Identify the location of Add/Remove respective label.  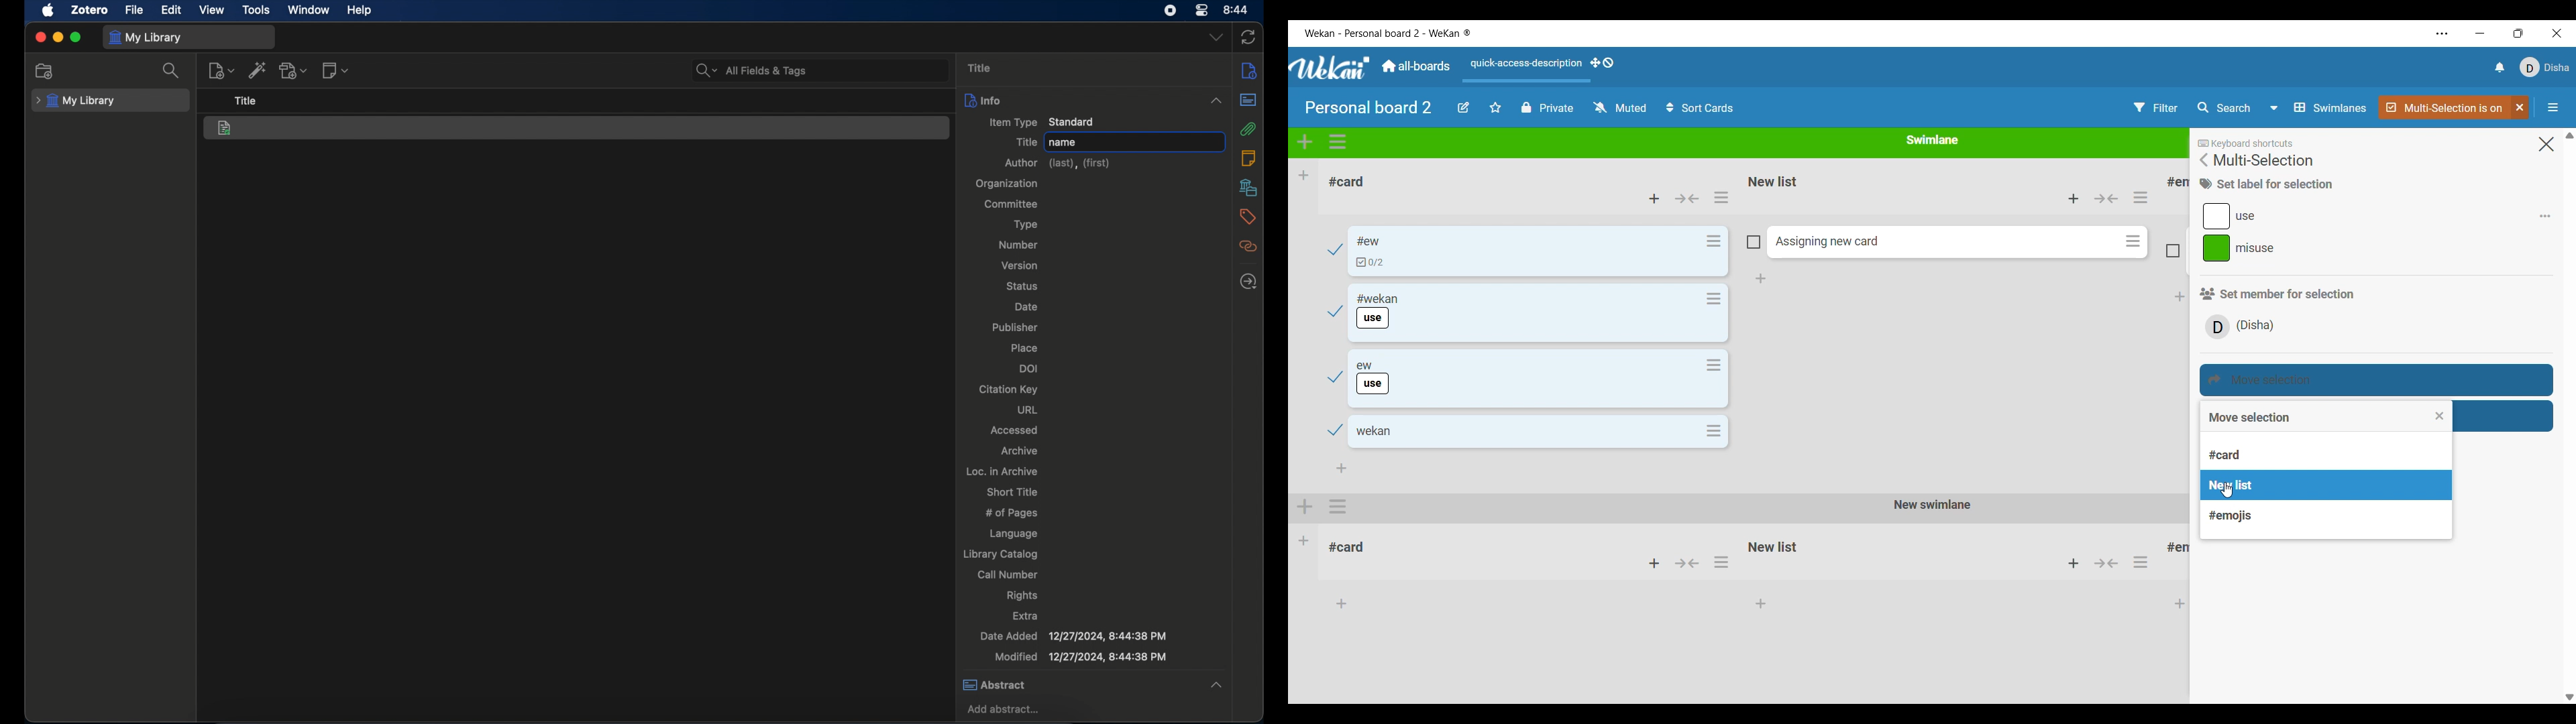
(2546, 216).